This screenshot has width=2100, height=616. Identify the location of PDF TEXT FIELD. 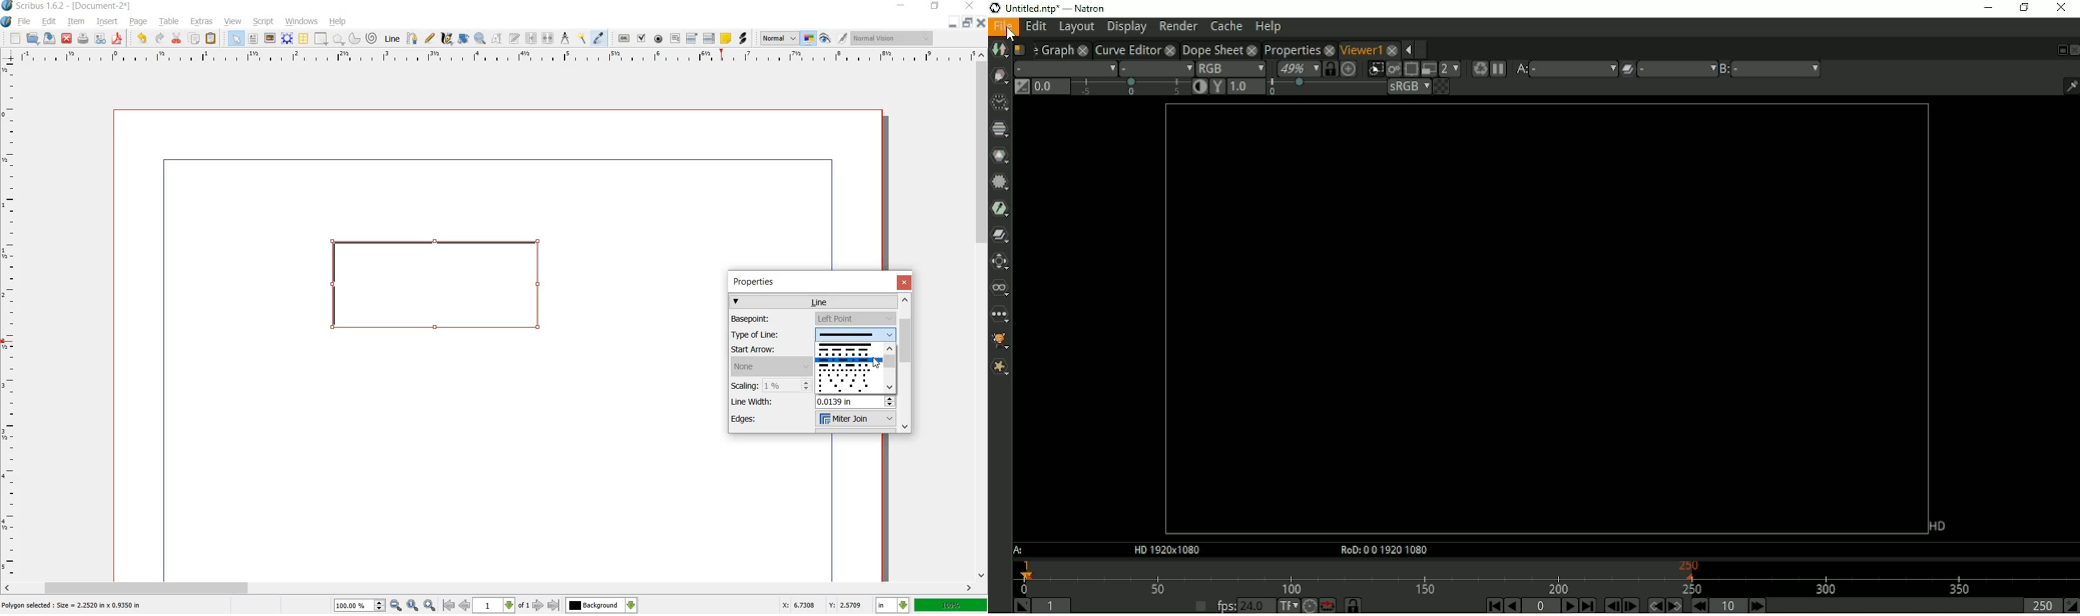
(675, 39).